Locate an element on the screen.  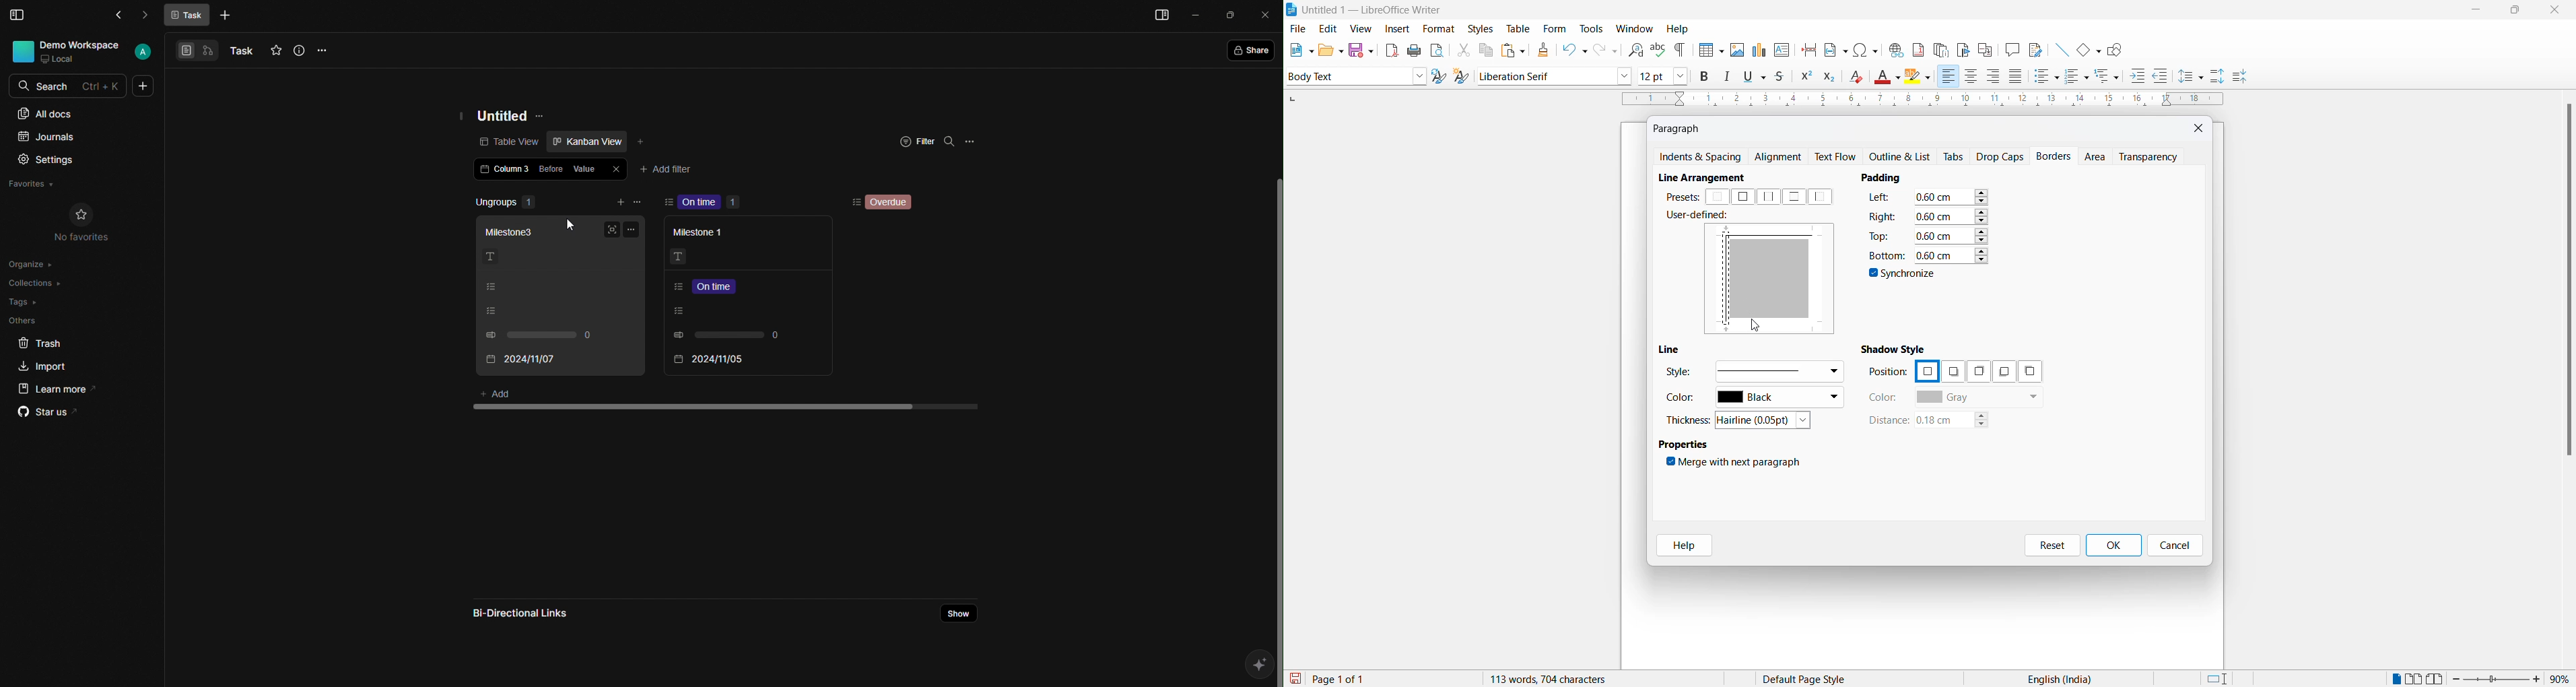
character highlighting is located at coordinates (1921, 77).